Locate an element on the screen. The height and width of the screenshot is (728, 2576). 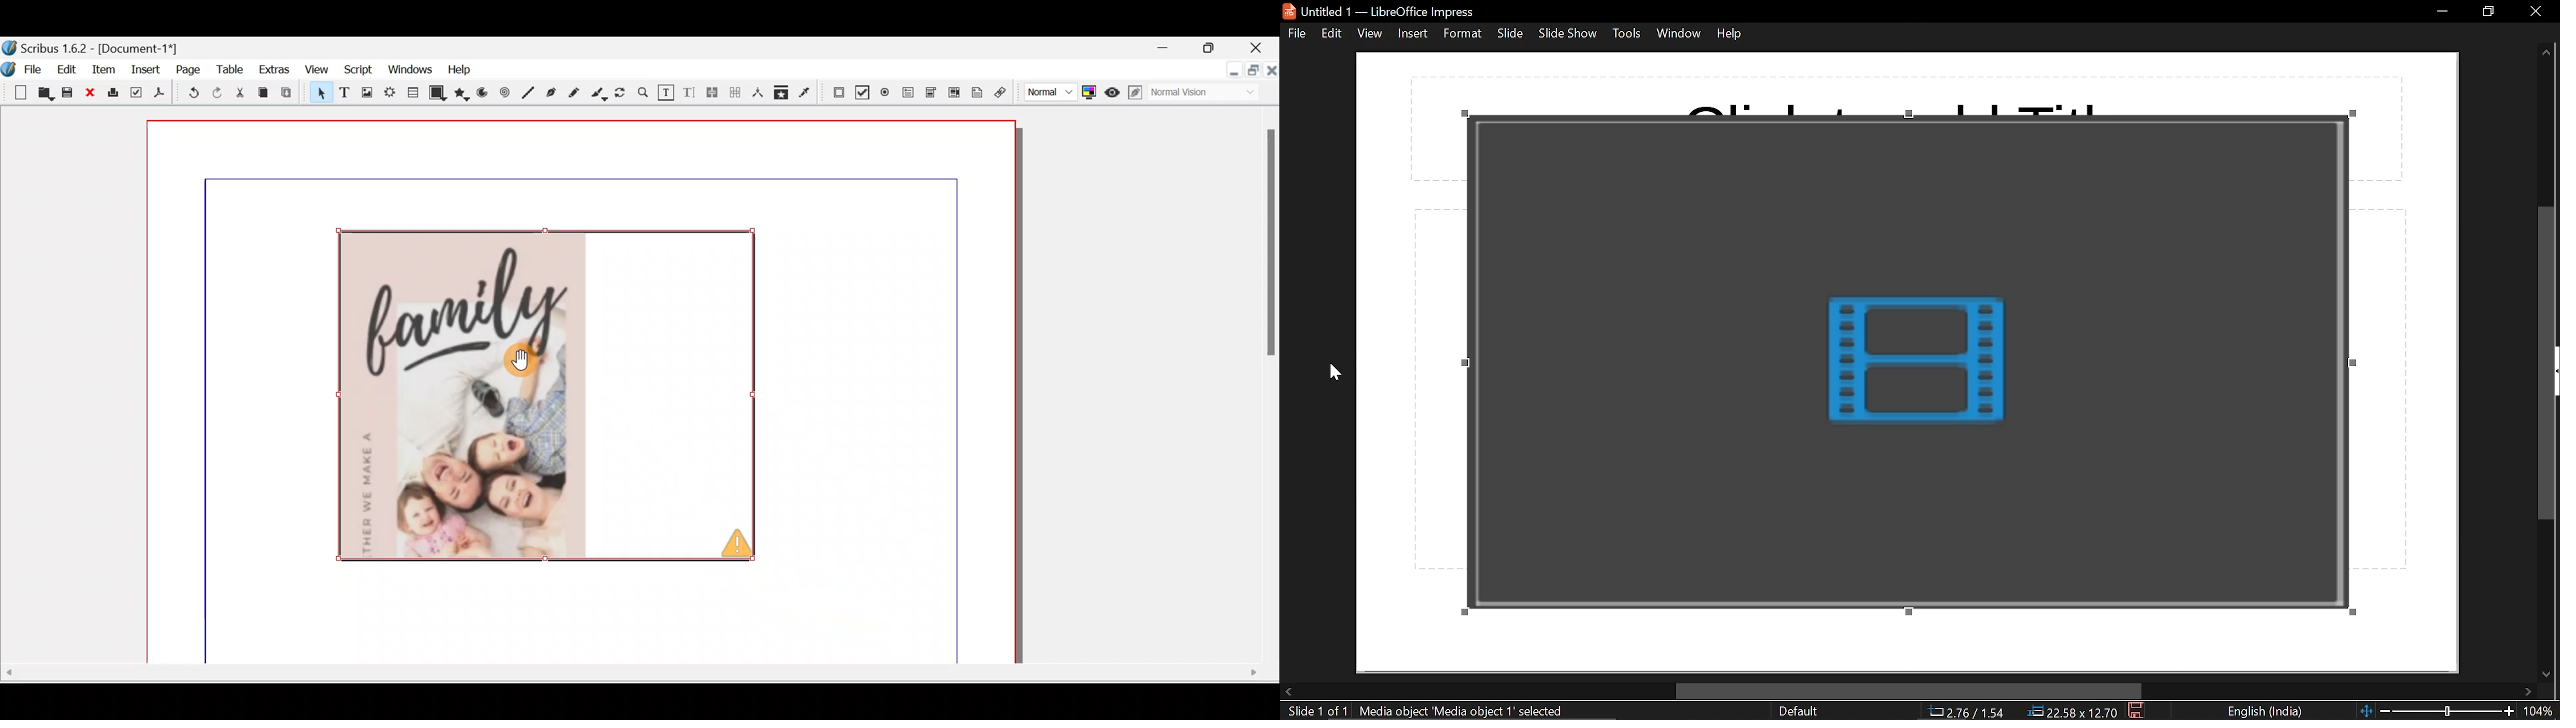
edit is located at coordinates (1332, 33).